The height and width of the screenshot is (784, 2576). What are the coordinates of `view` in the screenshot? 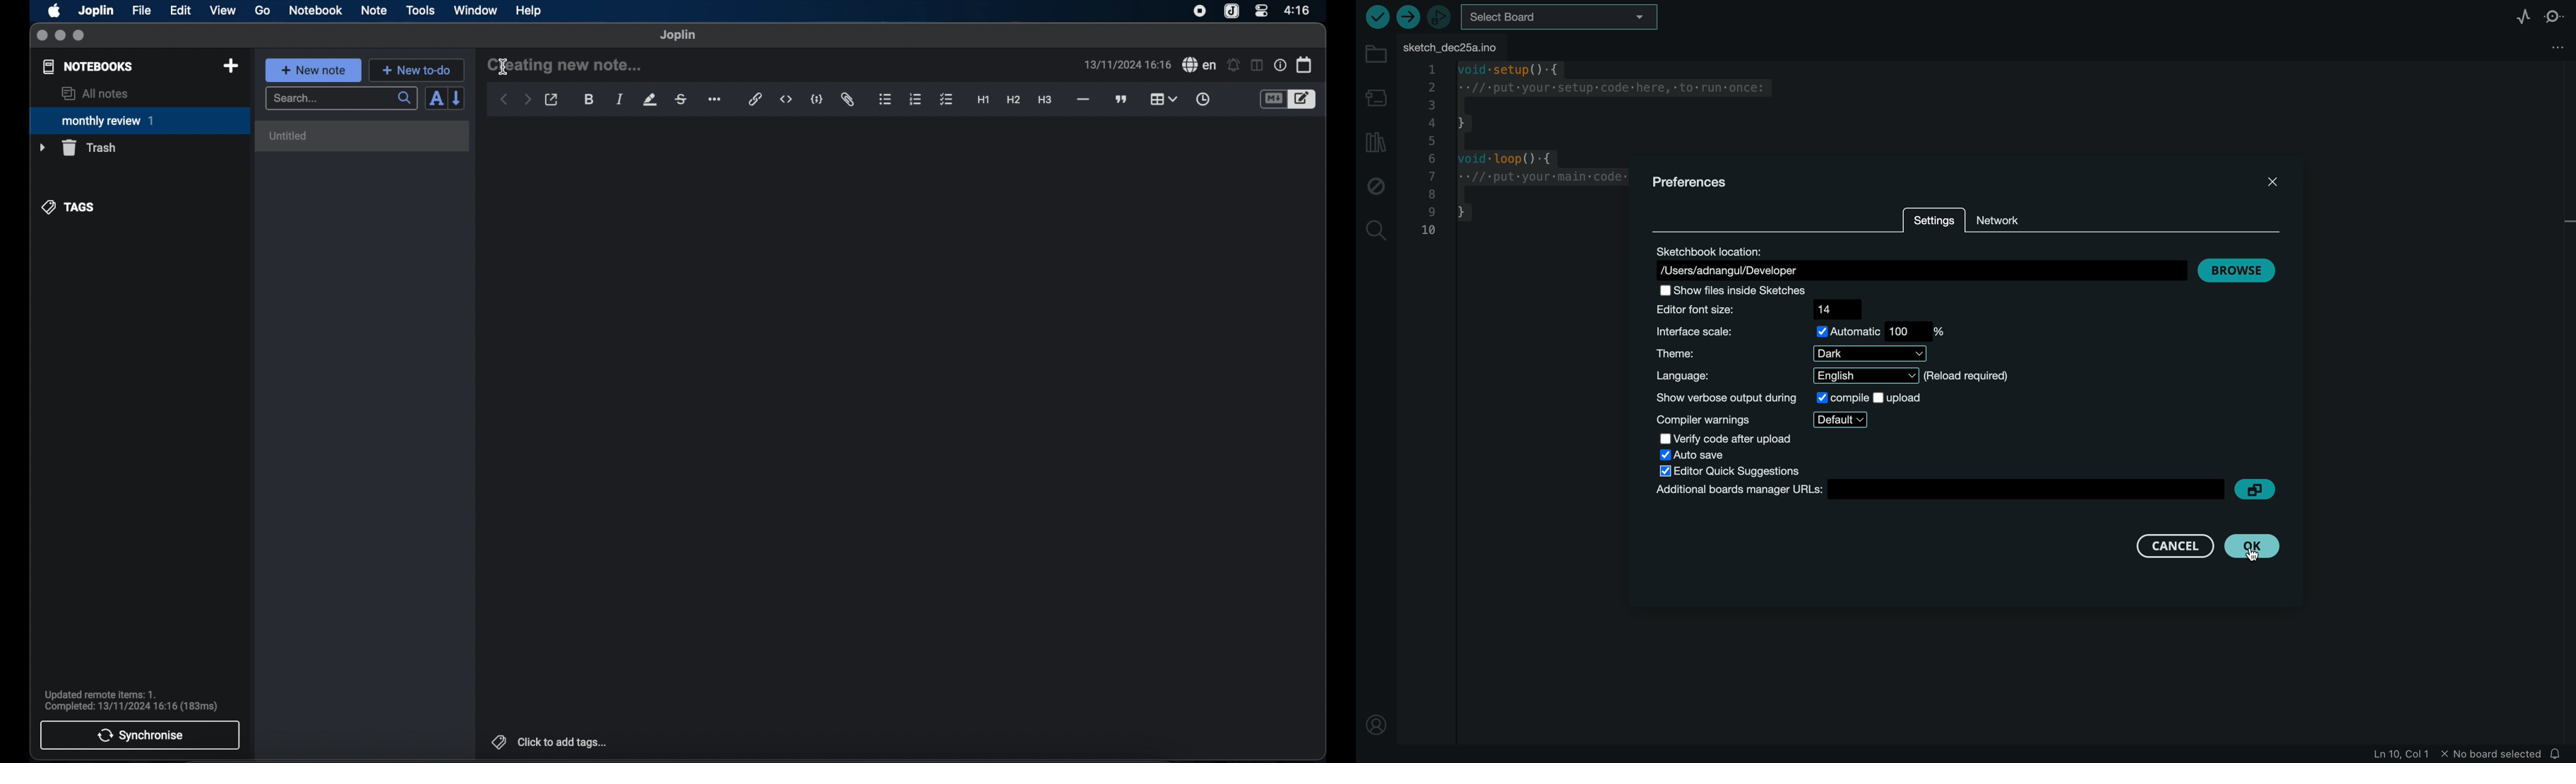 It's located at (222, 11).